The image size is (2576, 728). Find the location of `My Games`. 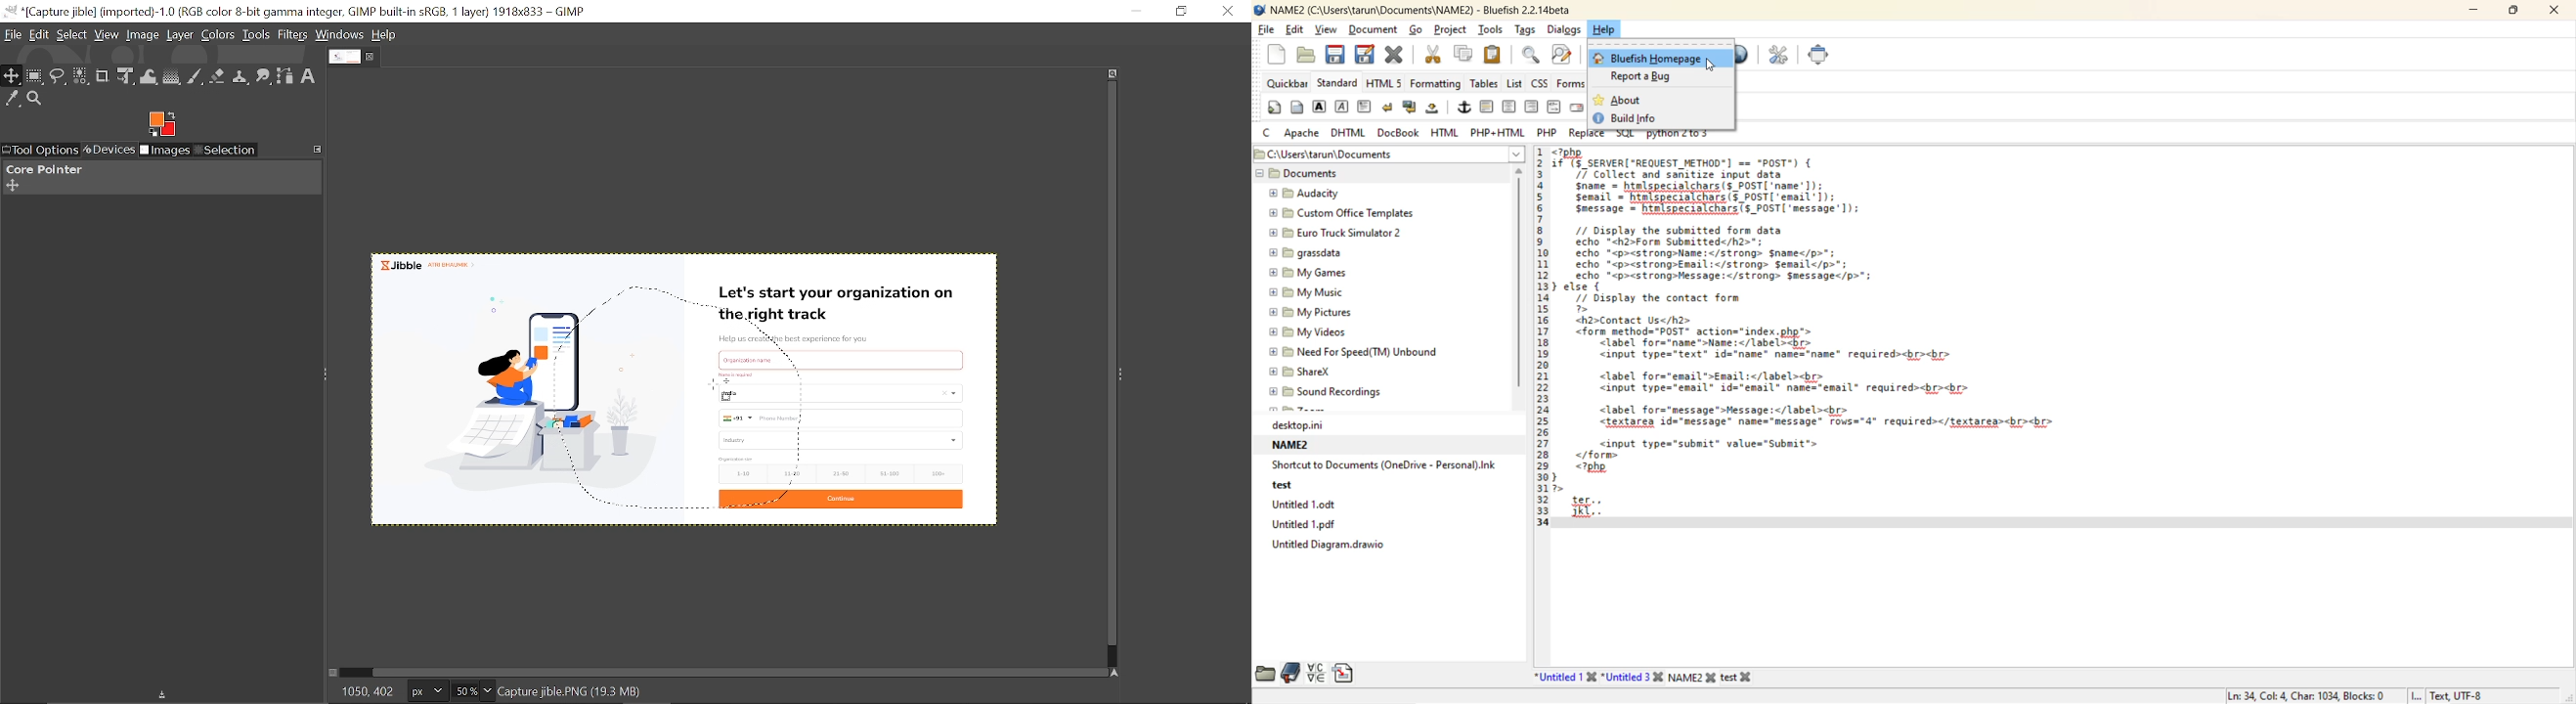

My Games is located at coordinates (1309, 275).